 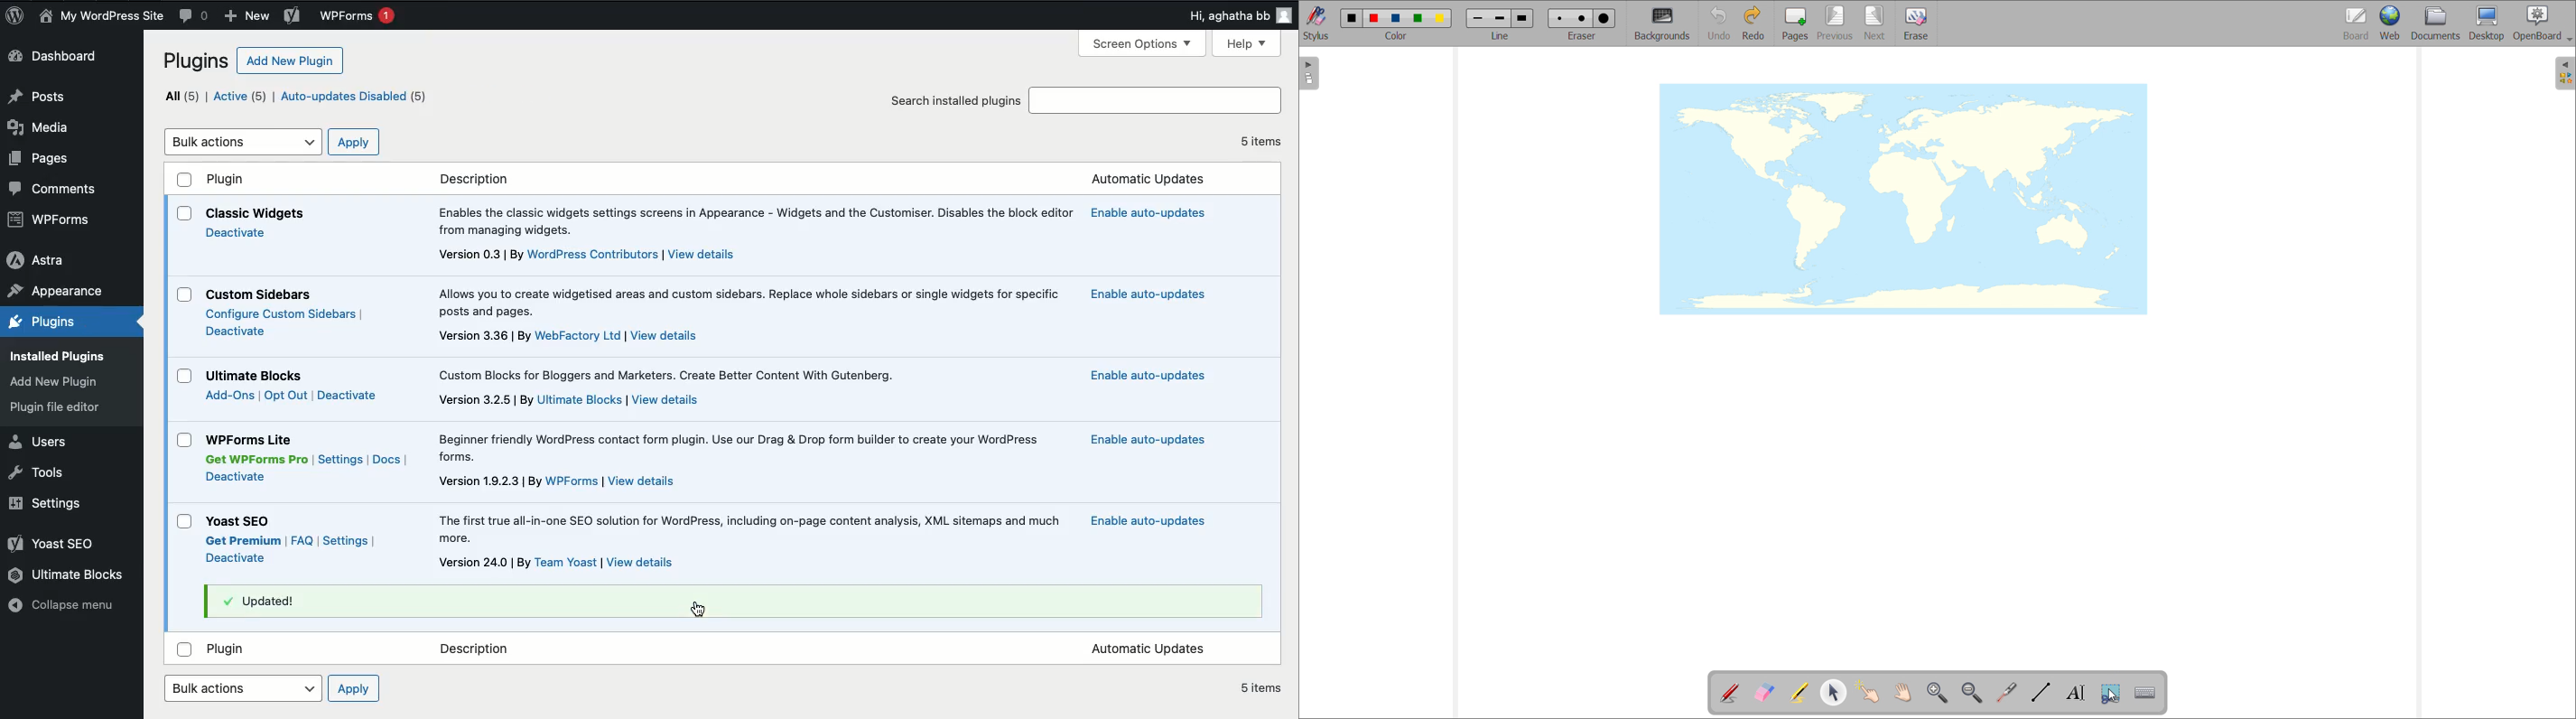 I want to click on FAQ, so click(x=302, y=540).